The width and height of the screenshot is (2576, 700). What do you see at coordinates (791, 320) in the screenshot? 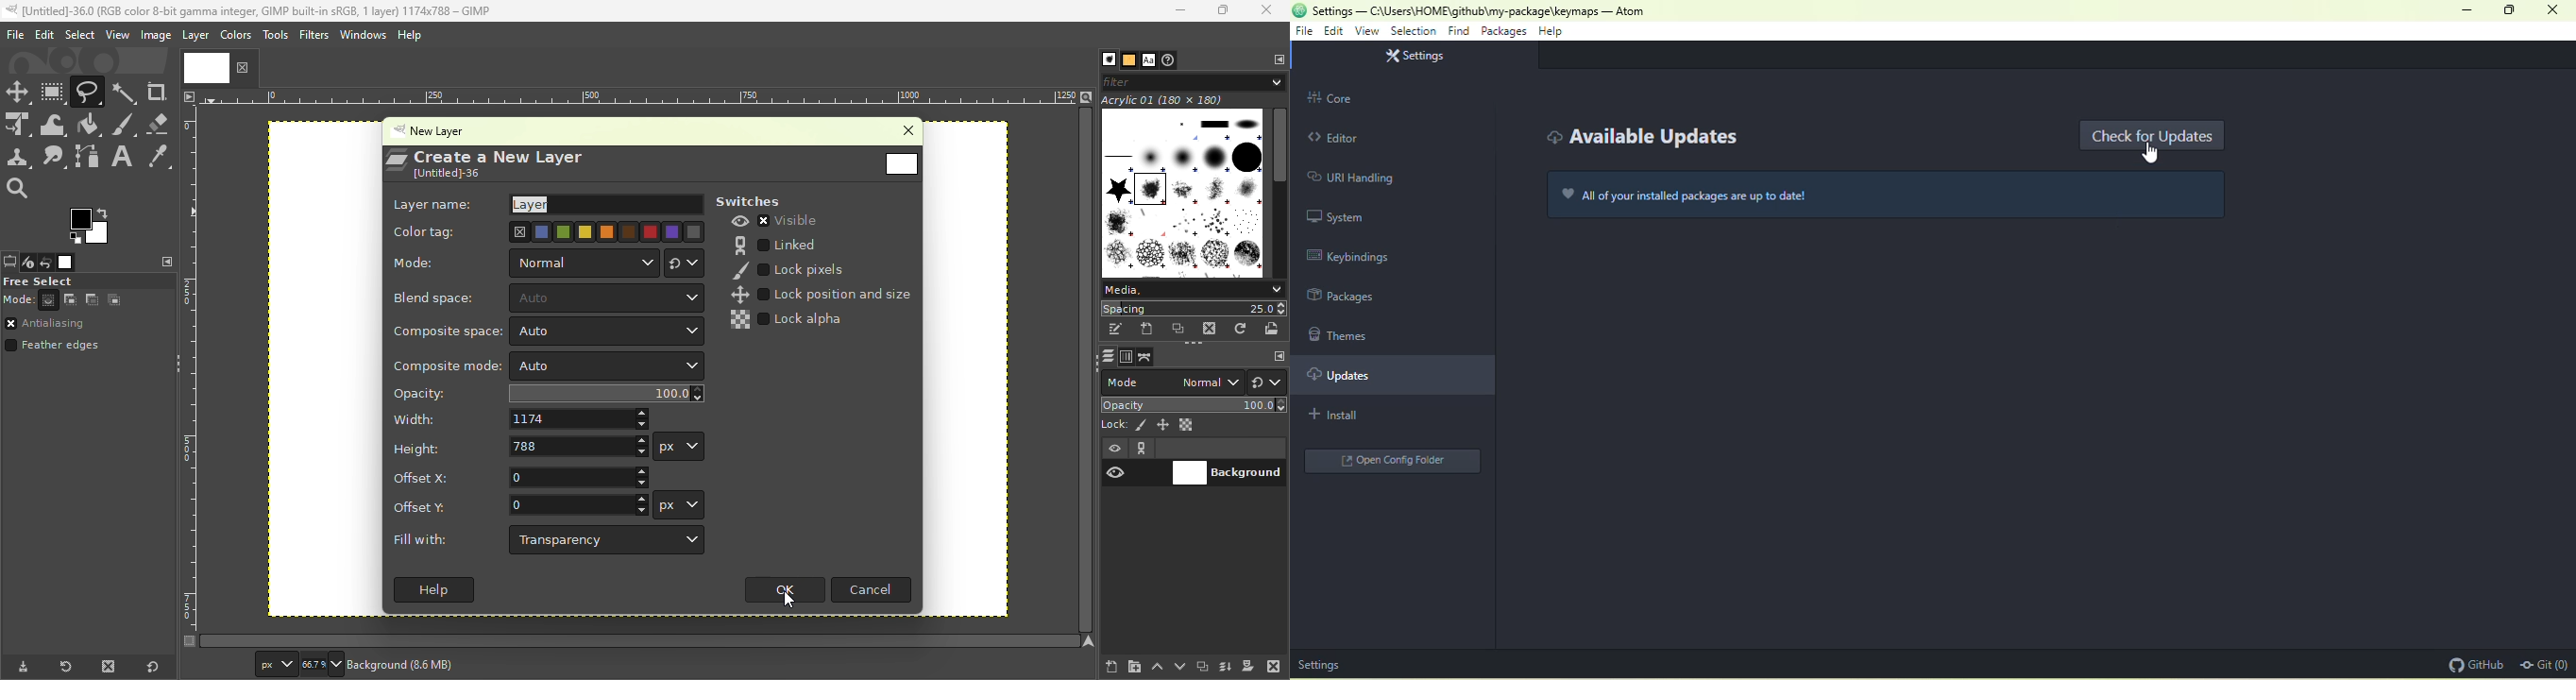
I see `Lock alpha` at bounding box center [791, 320].